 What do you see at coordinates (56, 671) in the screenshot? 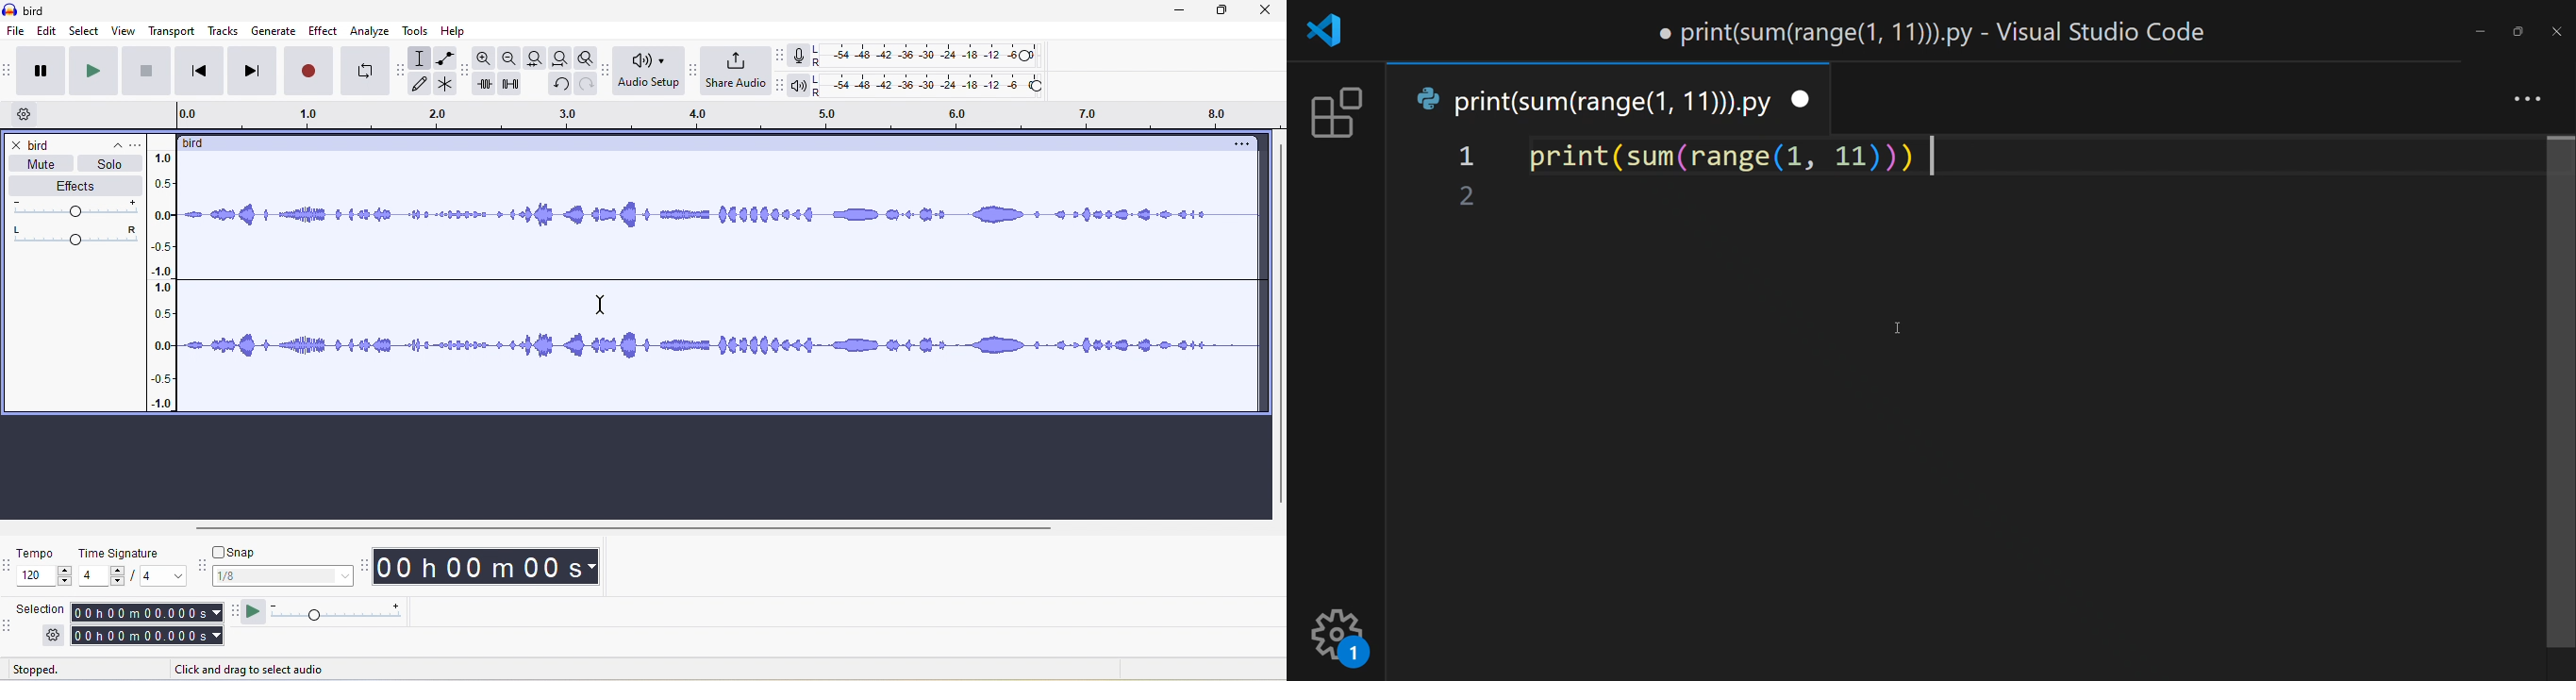
I see `stopped` at bounding box center [56, 671].